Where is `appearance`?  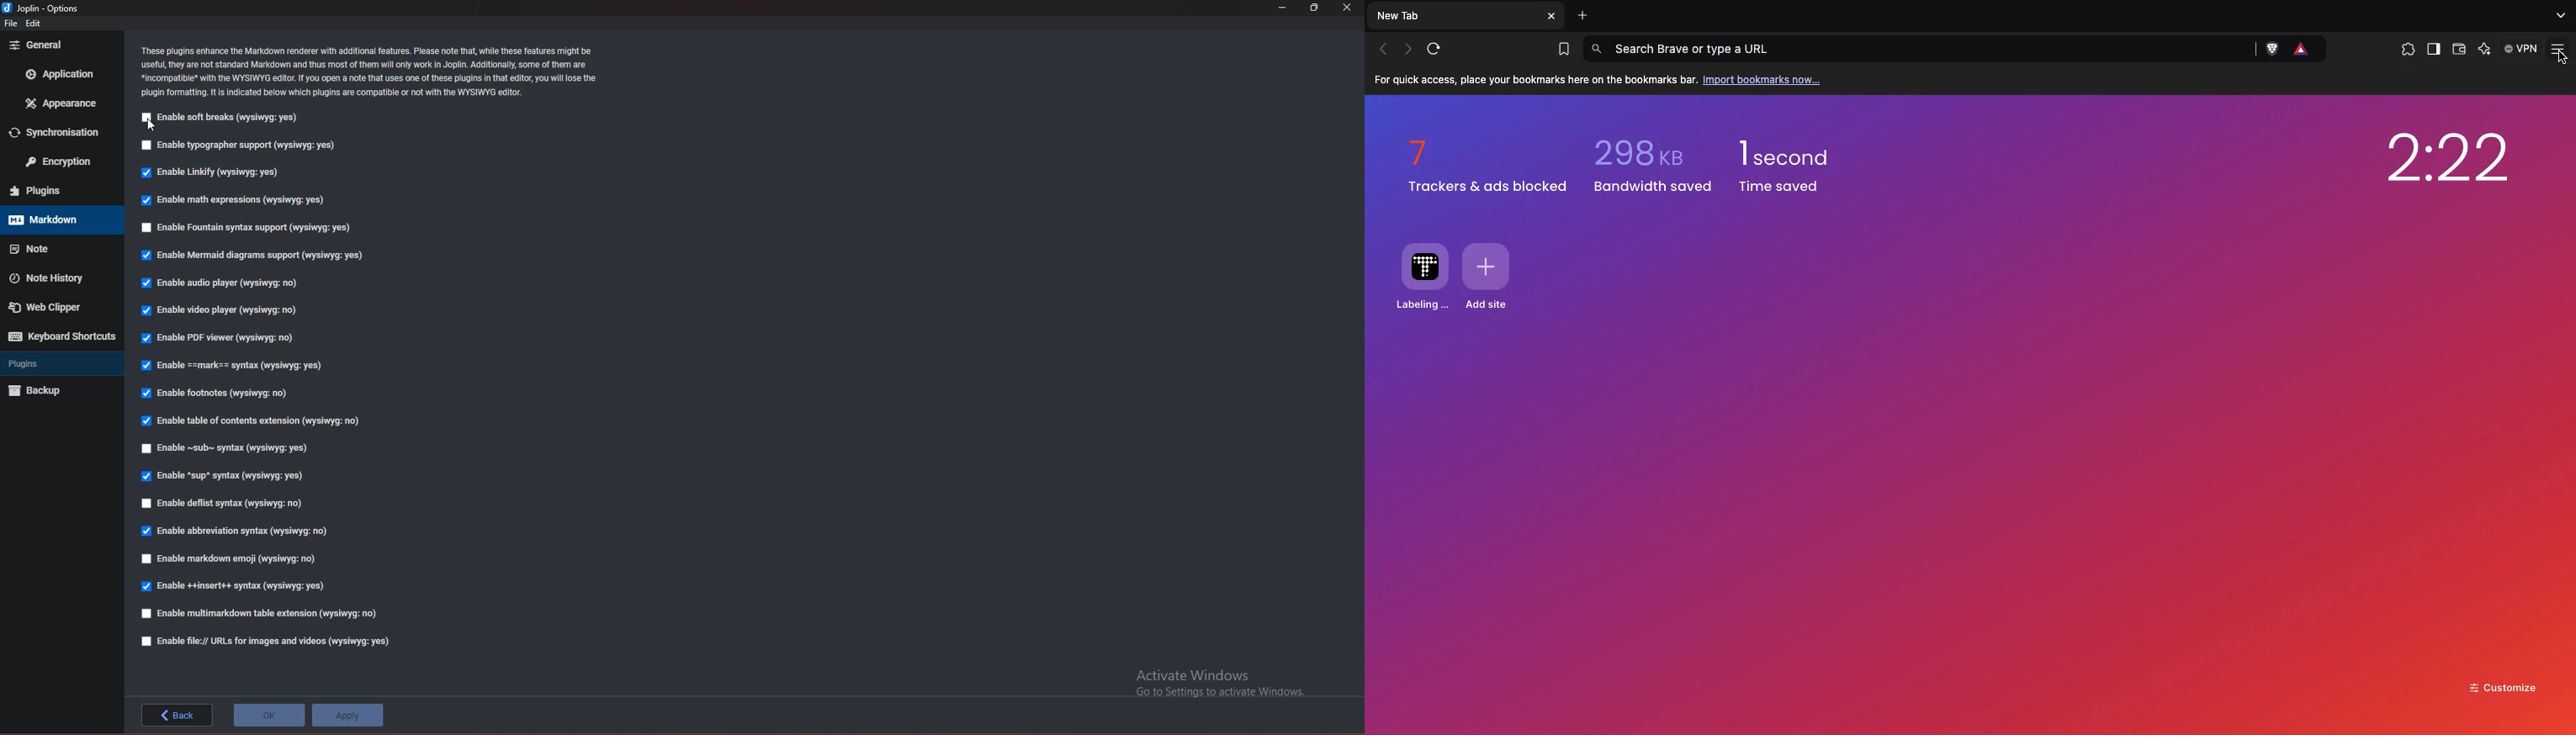
appearance is located at coordinates (61, 102).